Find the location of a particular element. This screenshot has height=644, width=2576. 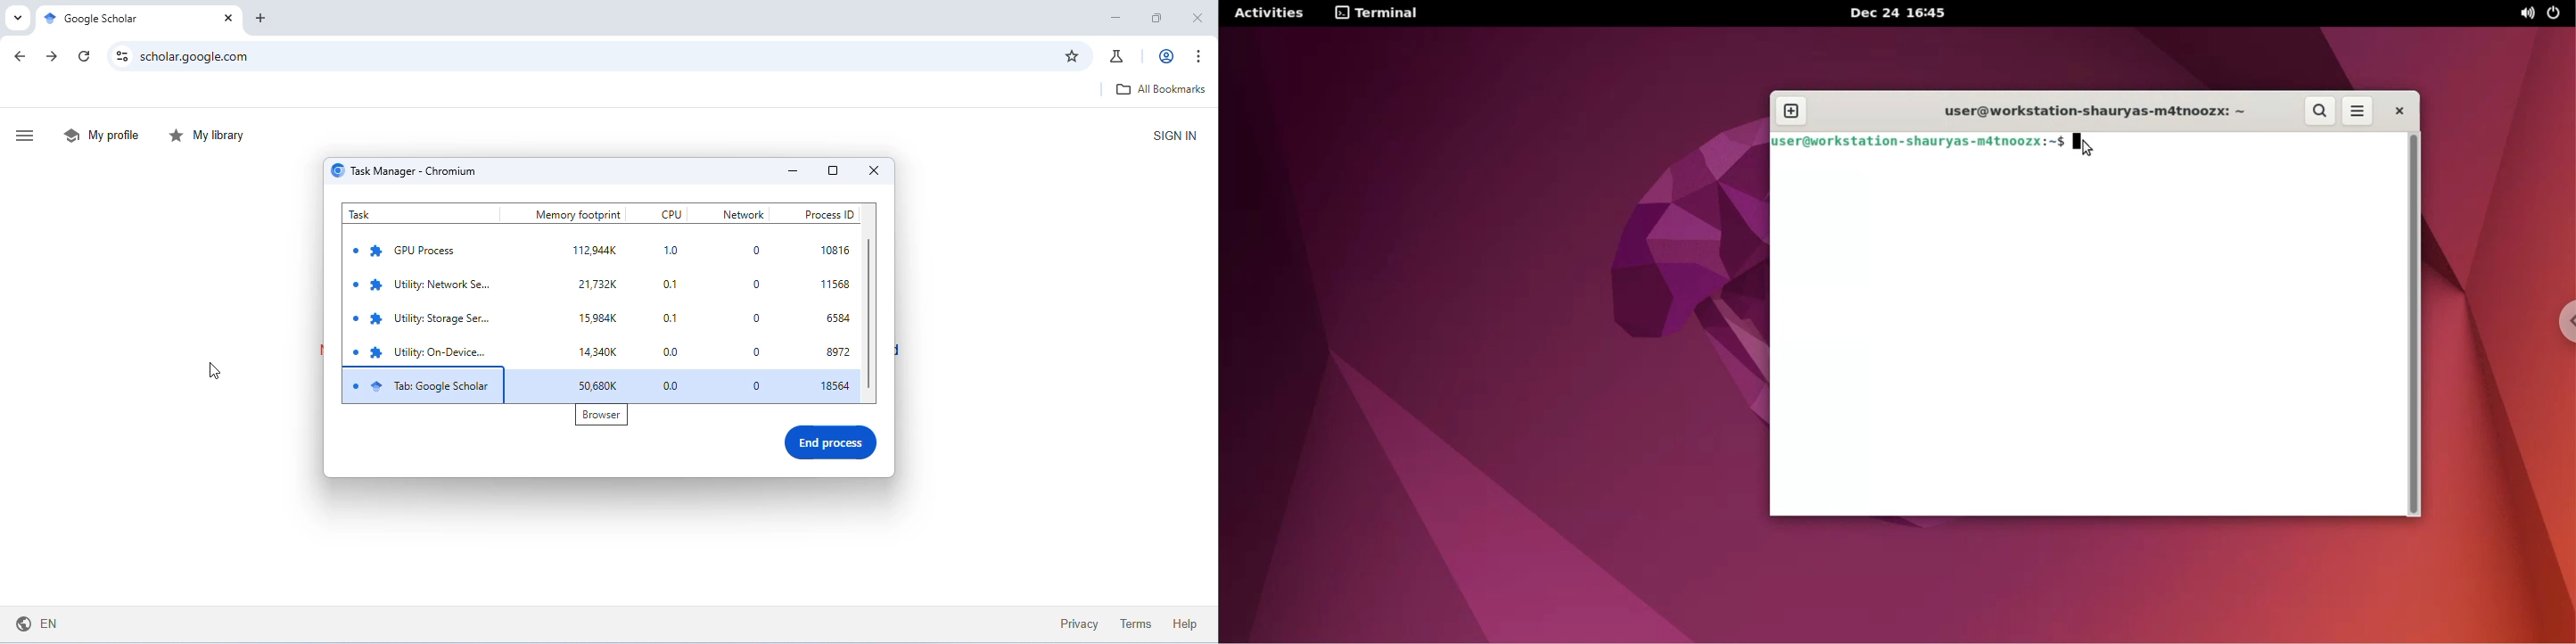

task is located at coordinates (379, 214).